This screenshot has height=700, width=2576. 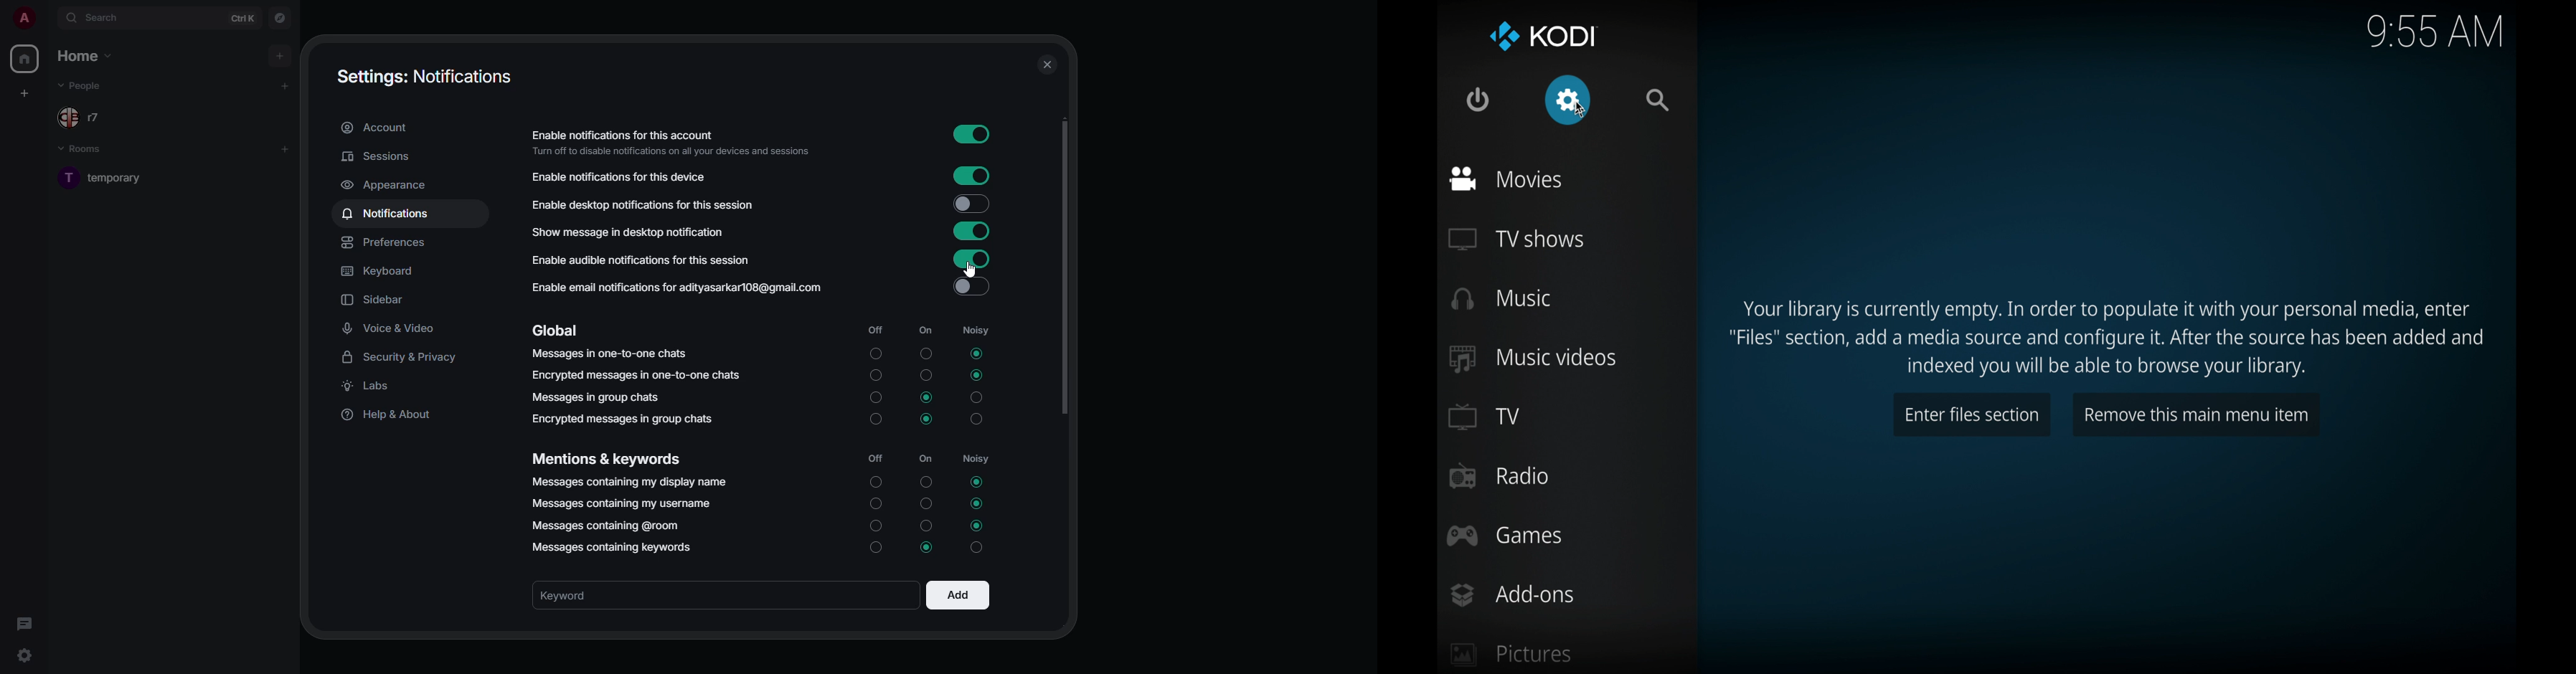 What do you see at coordinates (379, 272) in the screenshot?
I see `keyboard` at bounding box center [379, 272].